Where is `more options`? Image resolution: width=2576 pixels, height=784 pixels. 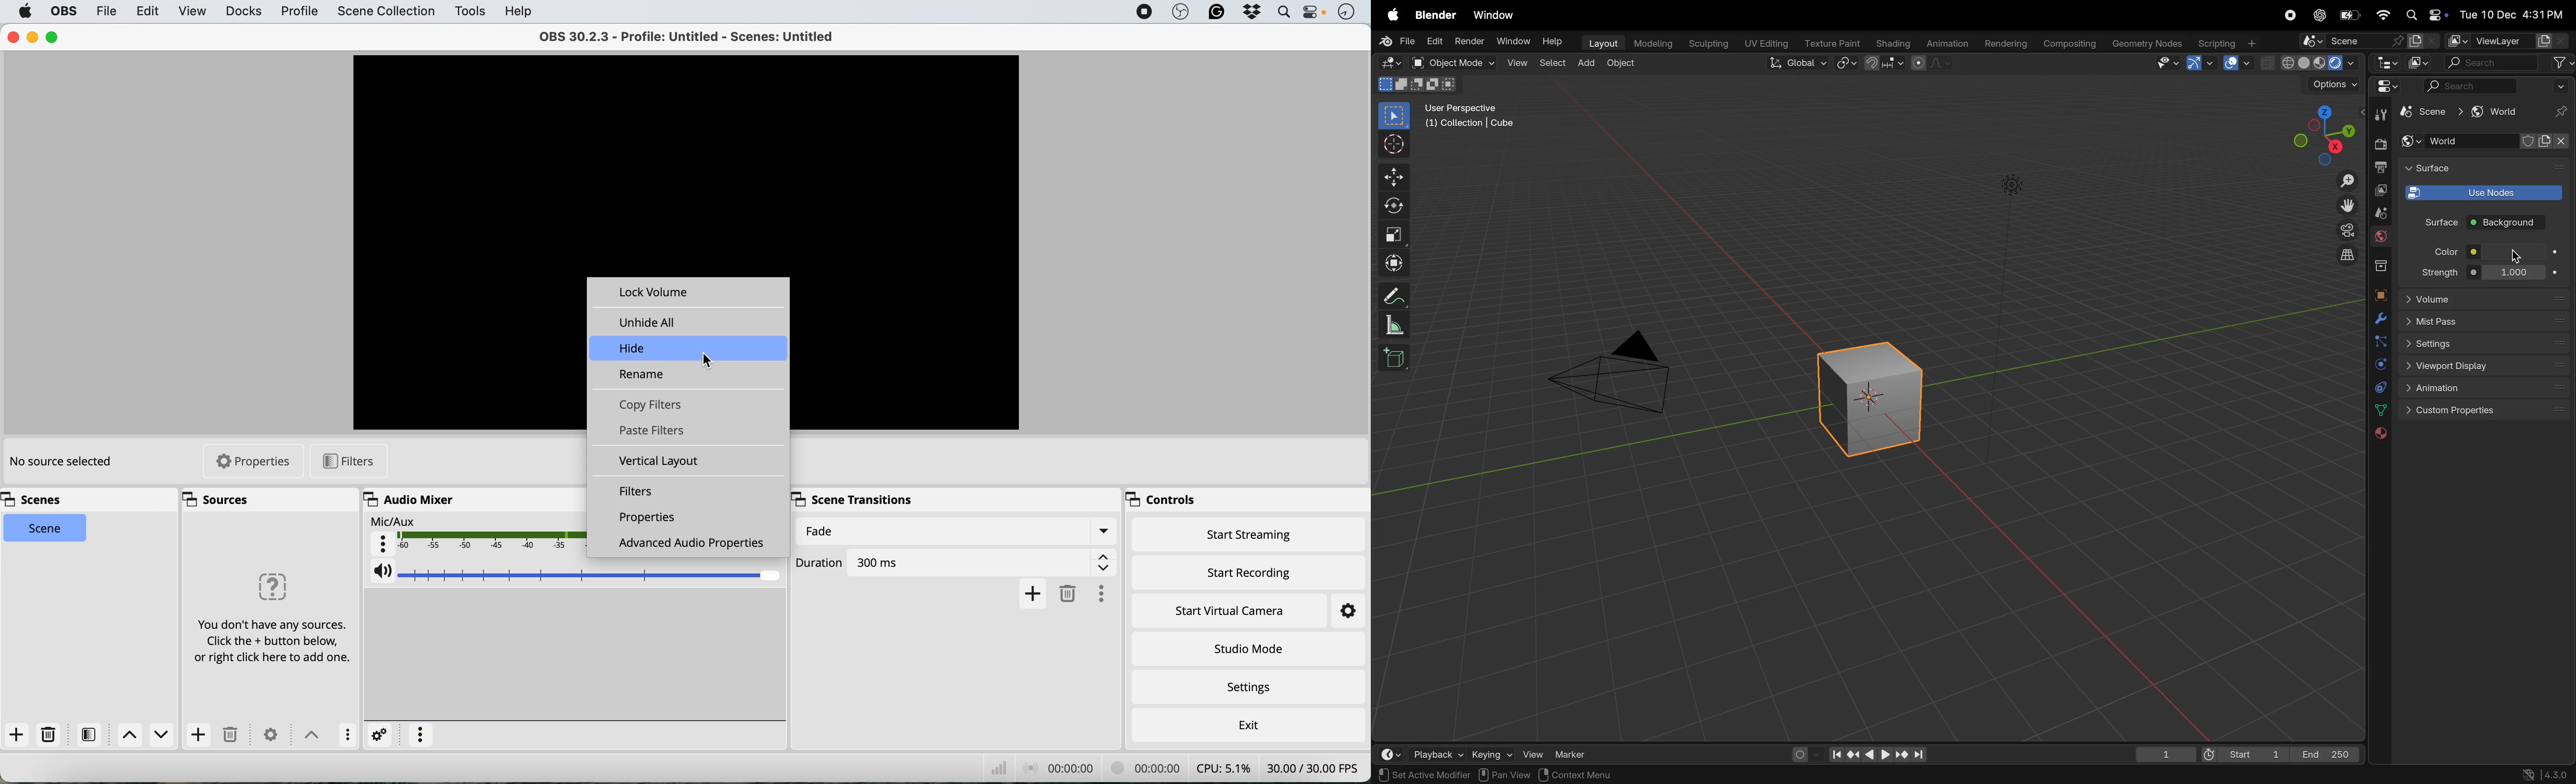
more options is located at coordinates (421, 732).